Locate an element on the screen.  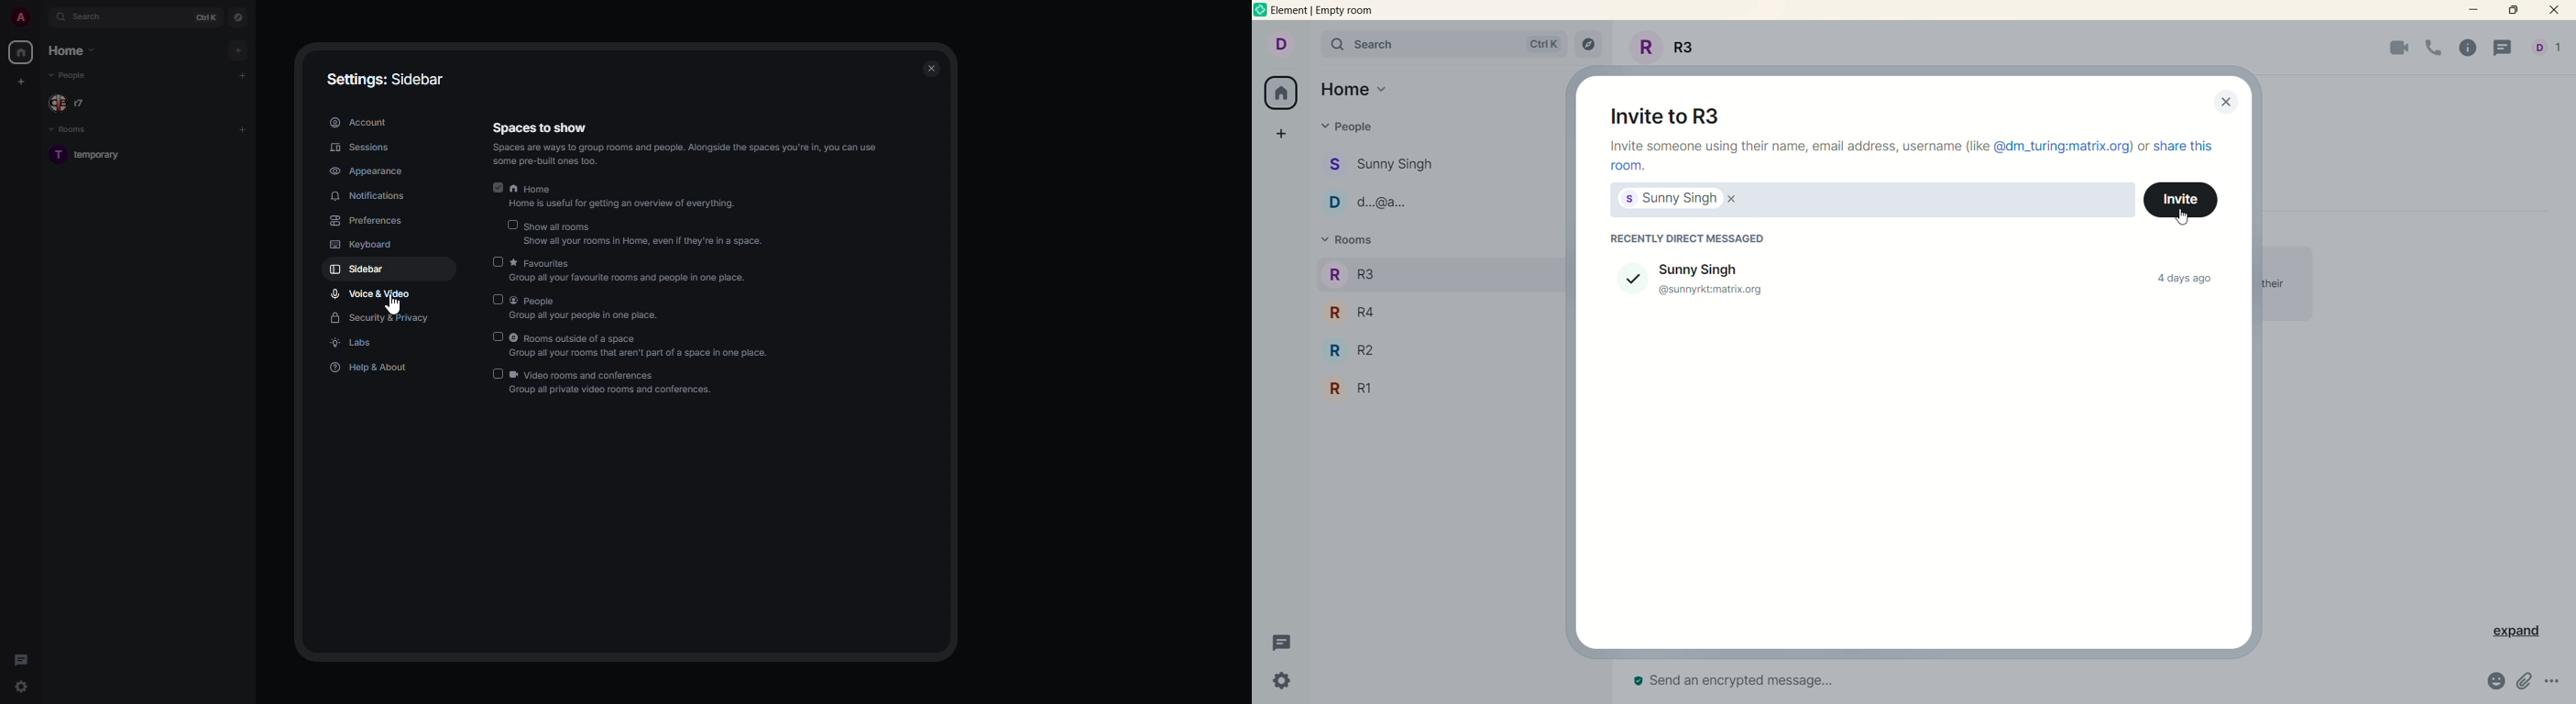
security & privacy is located at coordinates (378, 319).